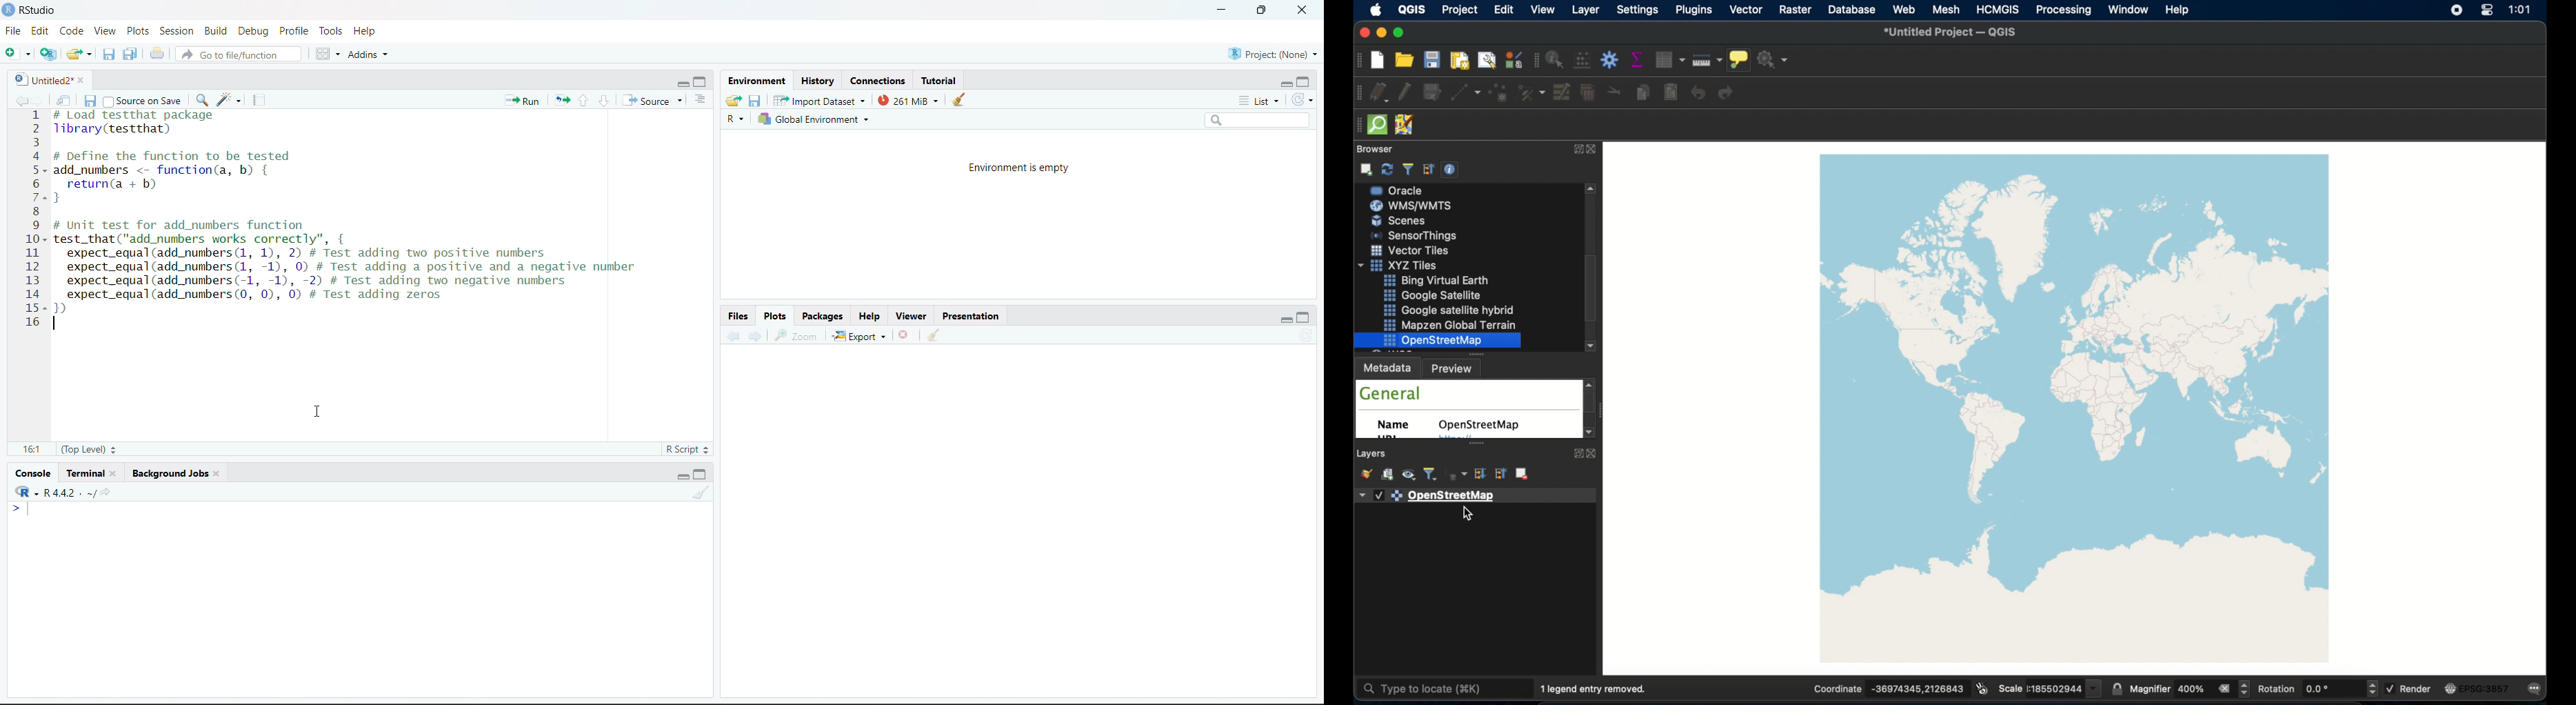  I want to click on R, so click(733, 119).